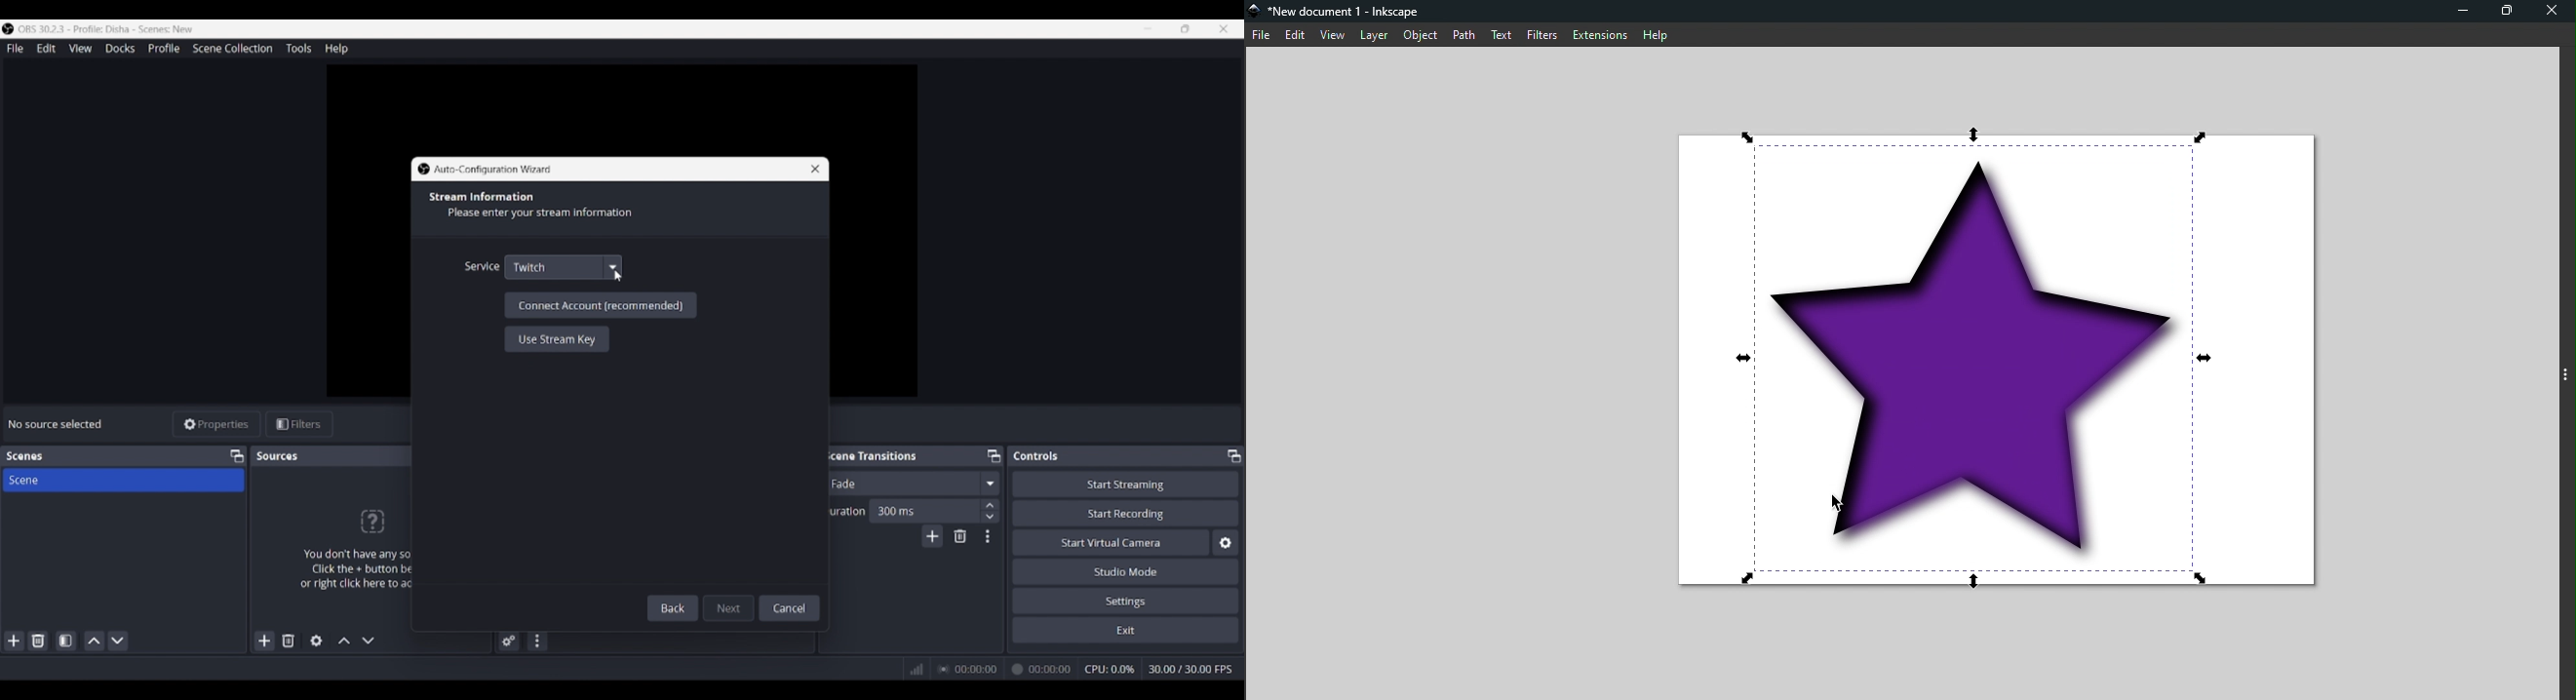 This screenshot has height=700, width=2576. I want to click on Show interface in a smaller tab, so click(1186, 29).